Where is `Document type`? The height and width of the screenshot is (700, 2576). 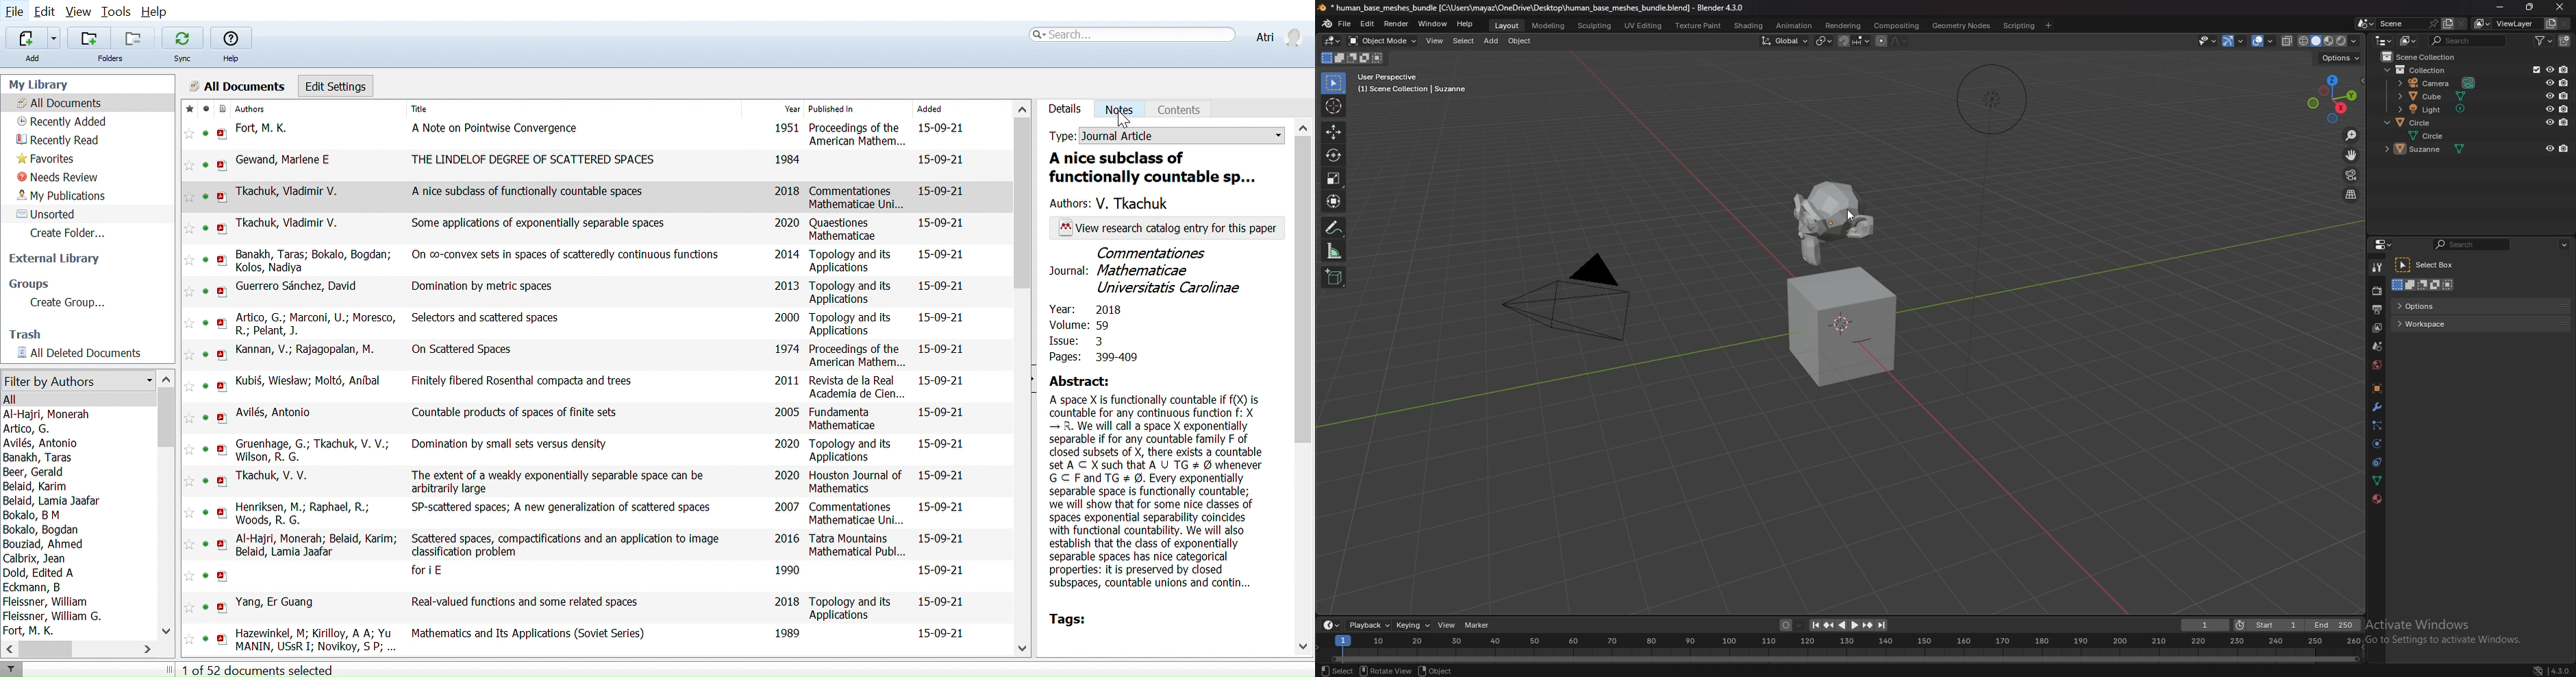
Document type is located at coordinates (1183, 134).